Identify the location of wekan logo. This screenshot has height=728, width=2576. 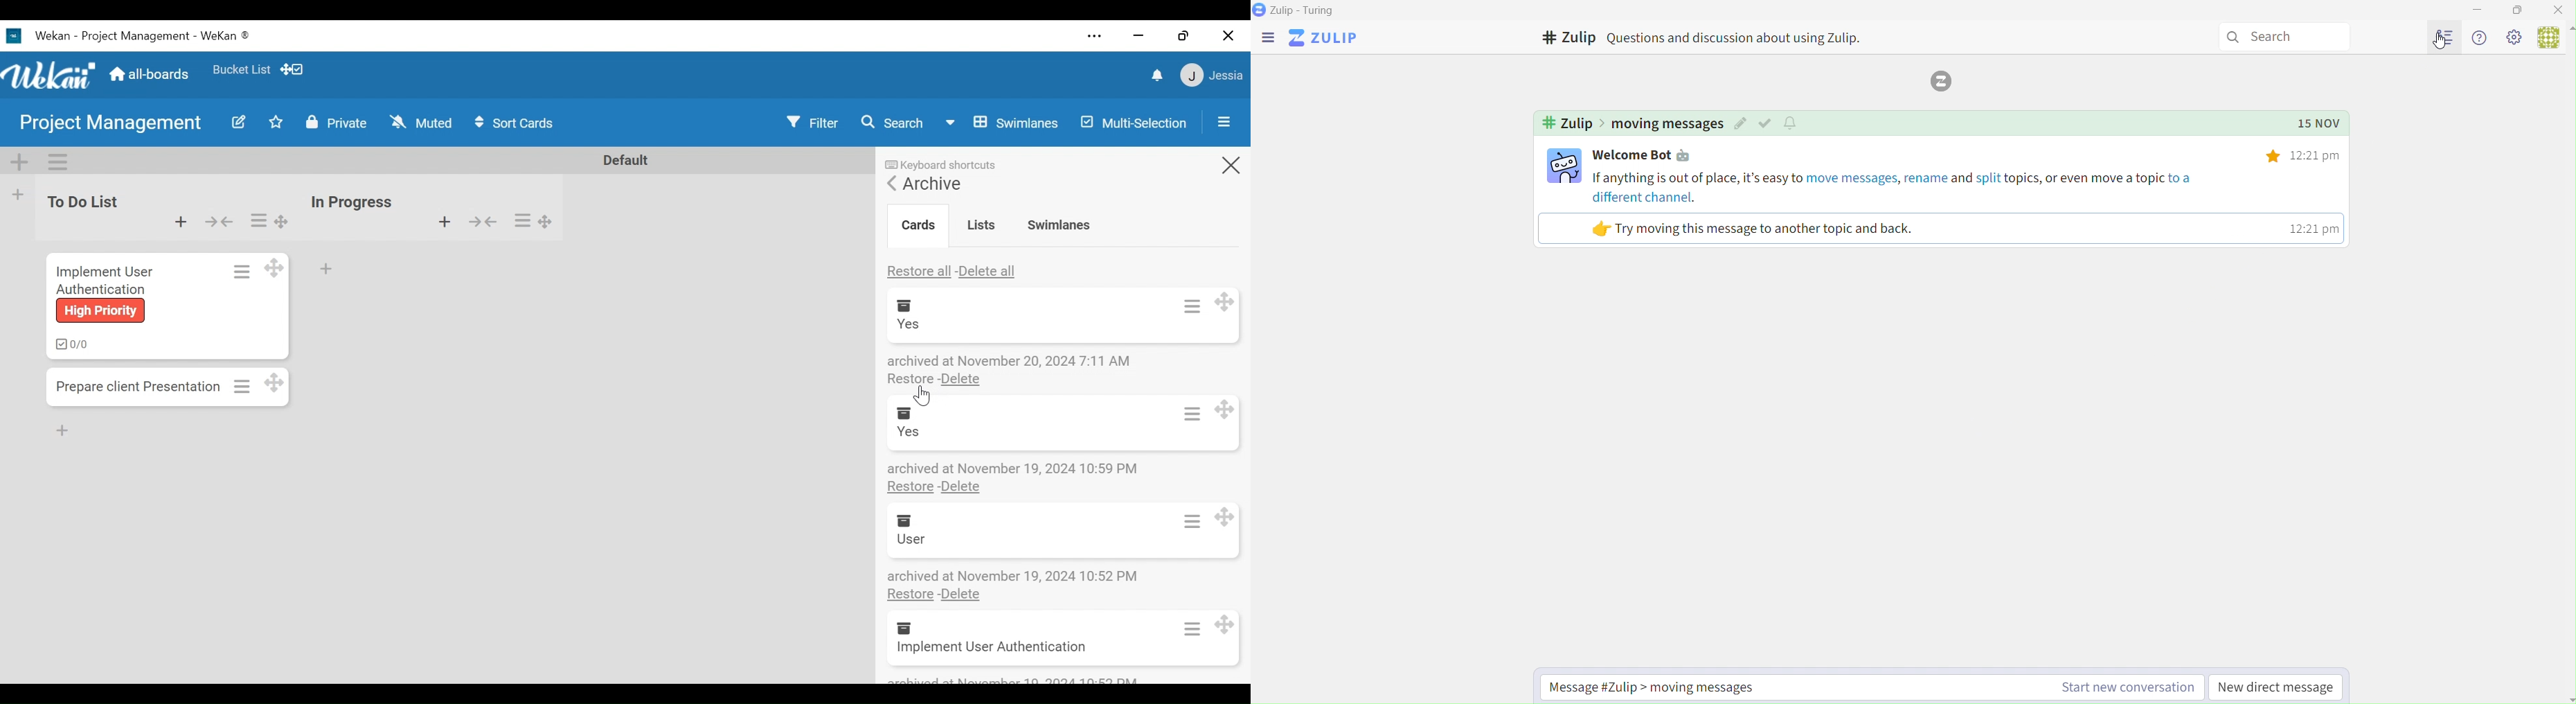
(51, 76).